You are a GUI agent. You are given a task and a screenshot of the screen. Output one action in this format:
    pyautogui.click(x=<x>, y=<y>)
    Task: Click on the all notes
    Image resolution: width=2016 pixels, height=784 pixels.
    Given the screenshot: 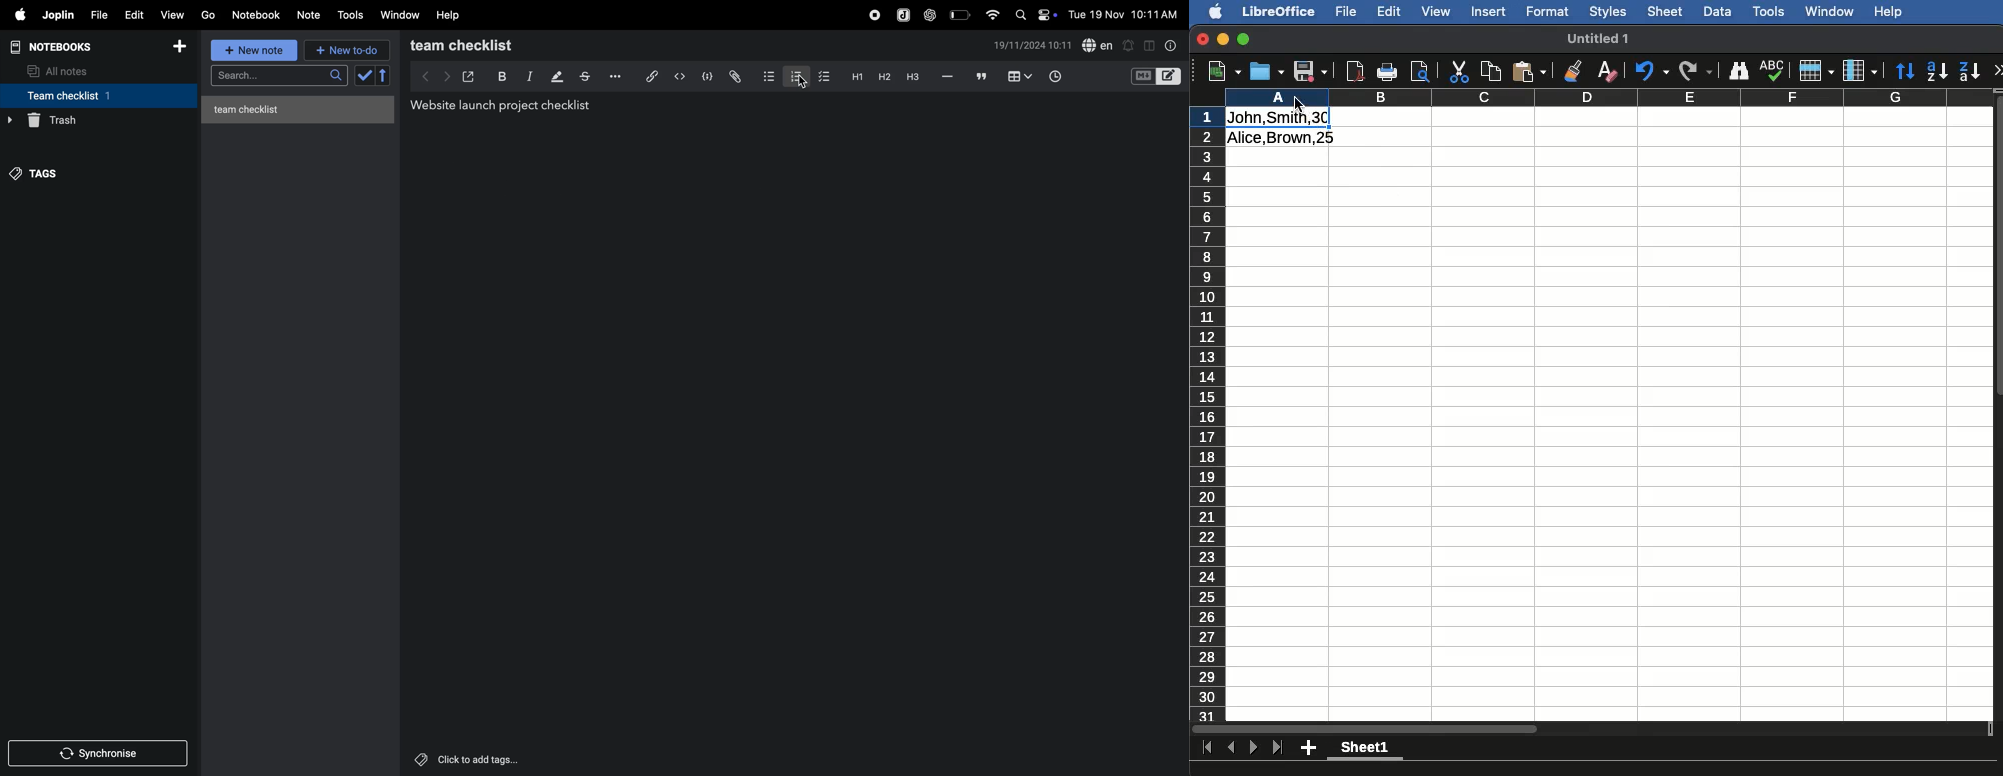 What is the action you would take?
    pyautogui.click(x=66, y=70)
    